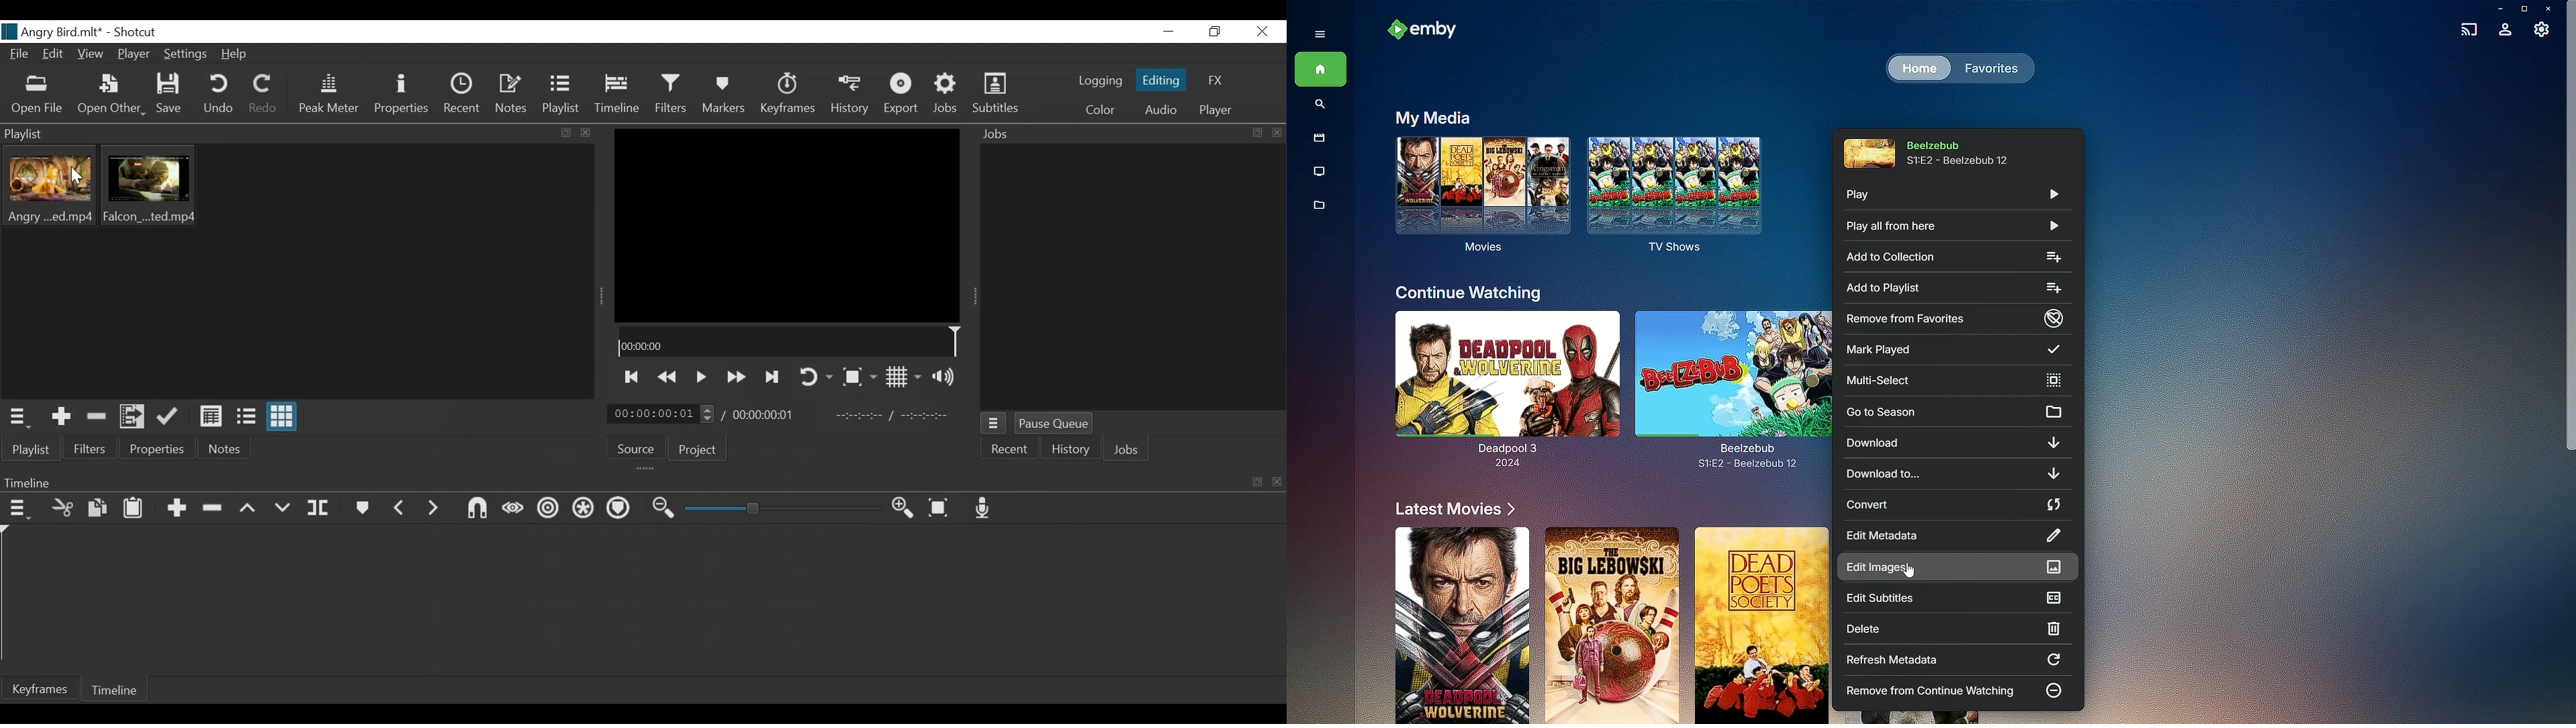  I want to click on View as Icon, so click(282, 417).